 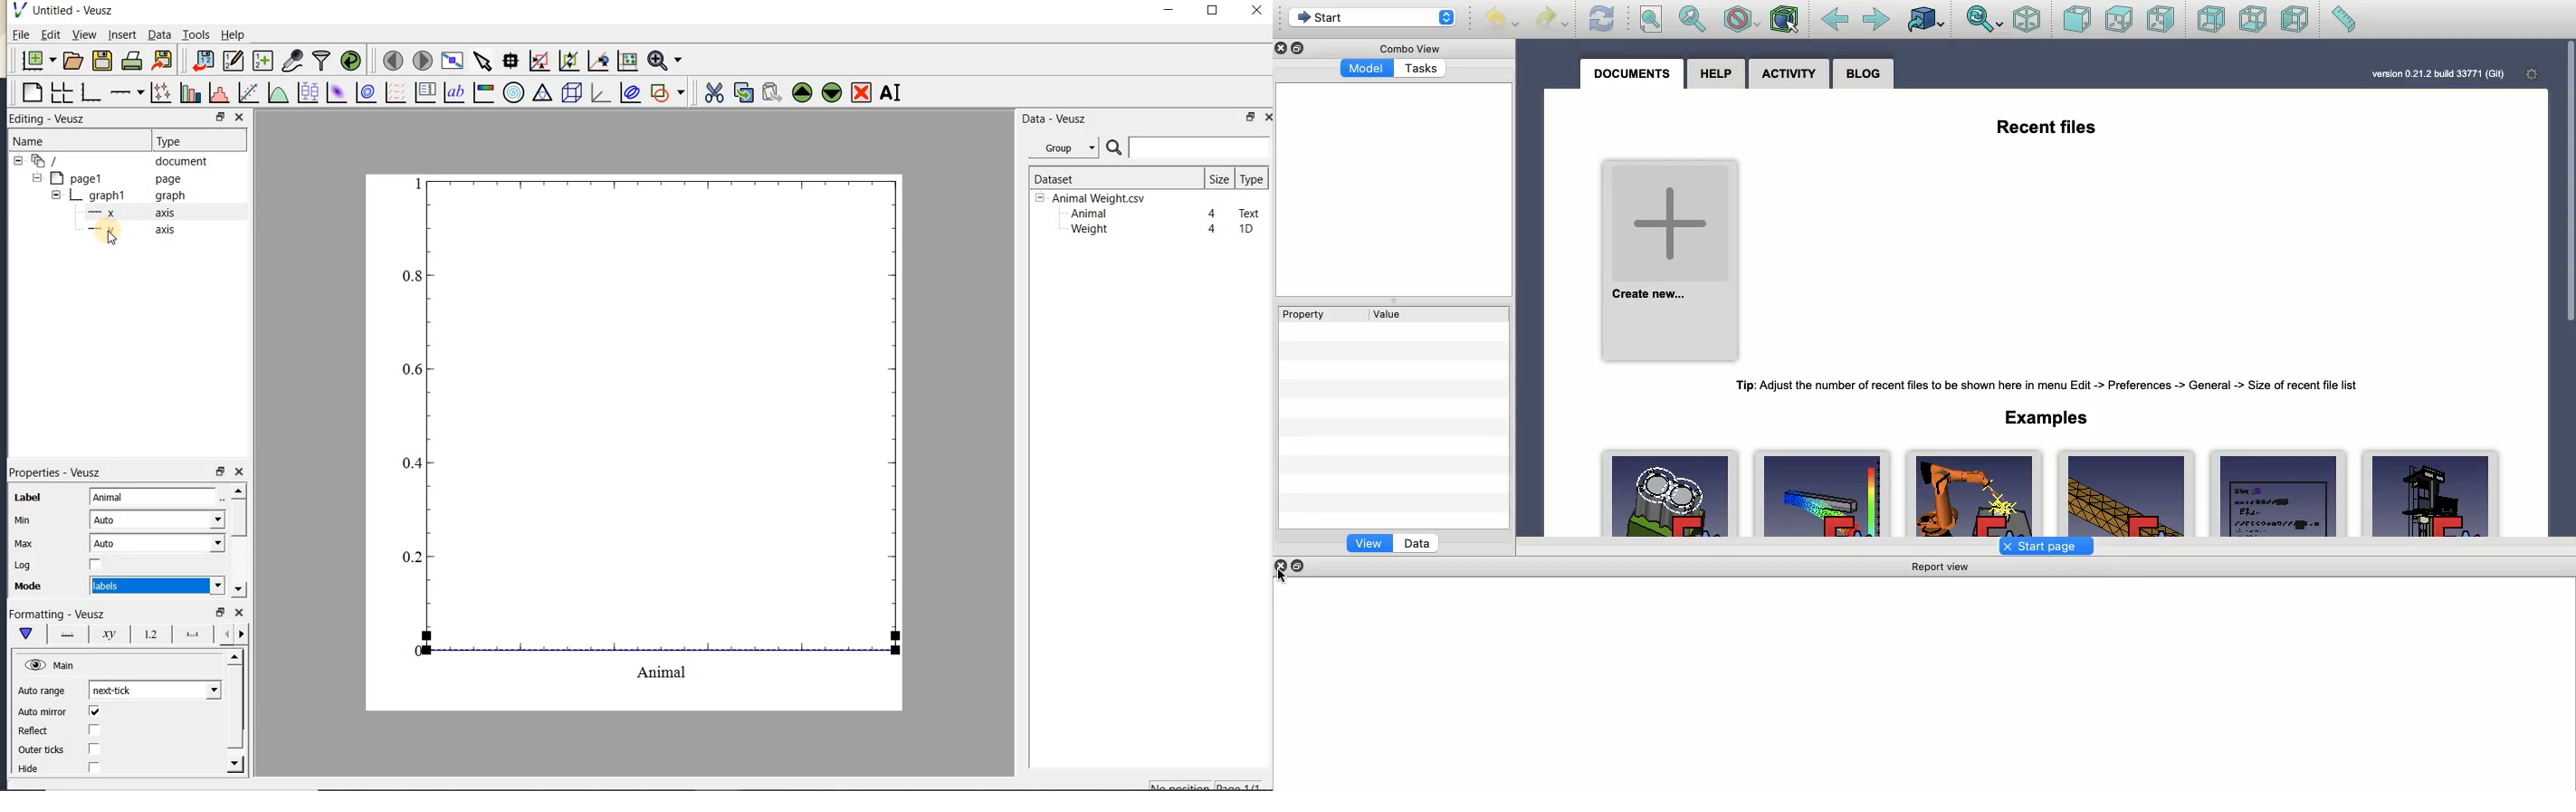 What do you see at coordinates (1499, 20) in the screenshot?
I see `Undo` at bounding box center [1499, 20].